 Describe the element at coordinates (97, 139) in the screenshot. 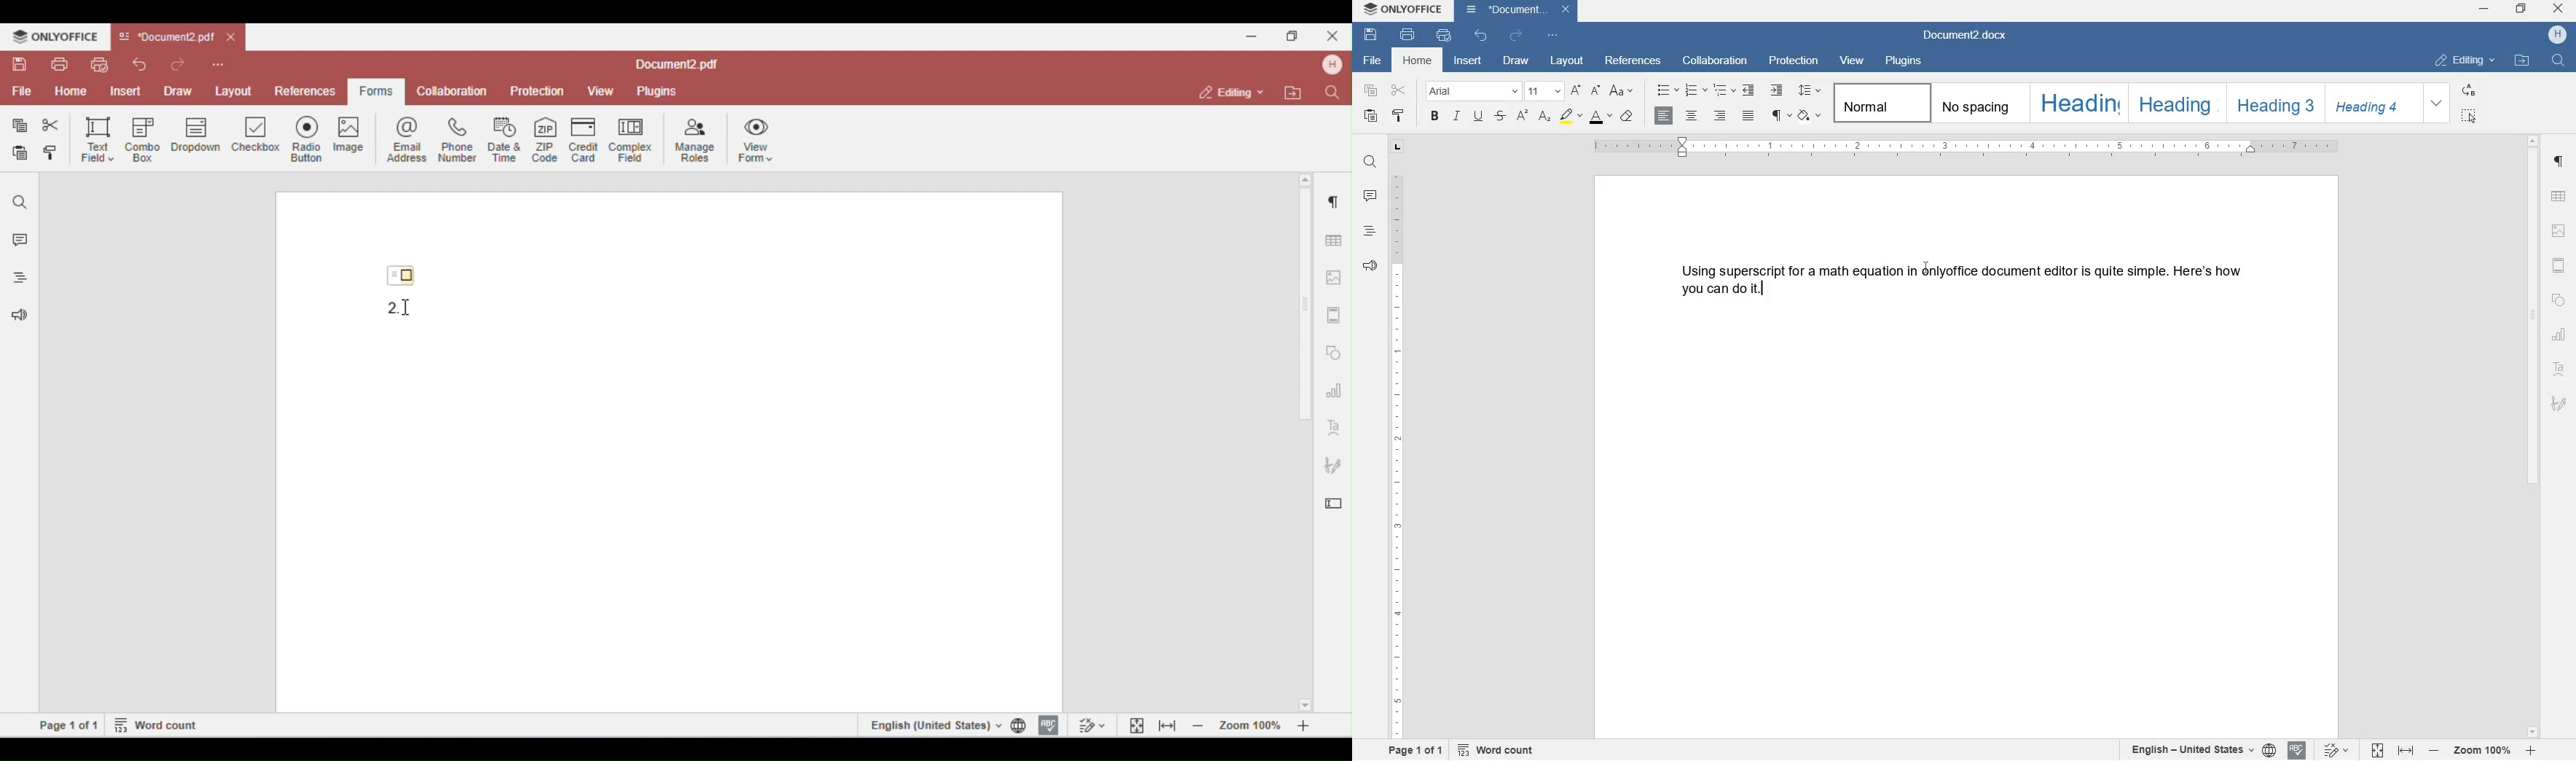

I see `text field` at that location.